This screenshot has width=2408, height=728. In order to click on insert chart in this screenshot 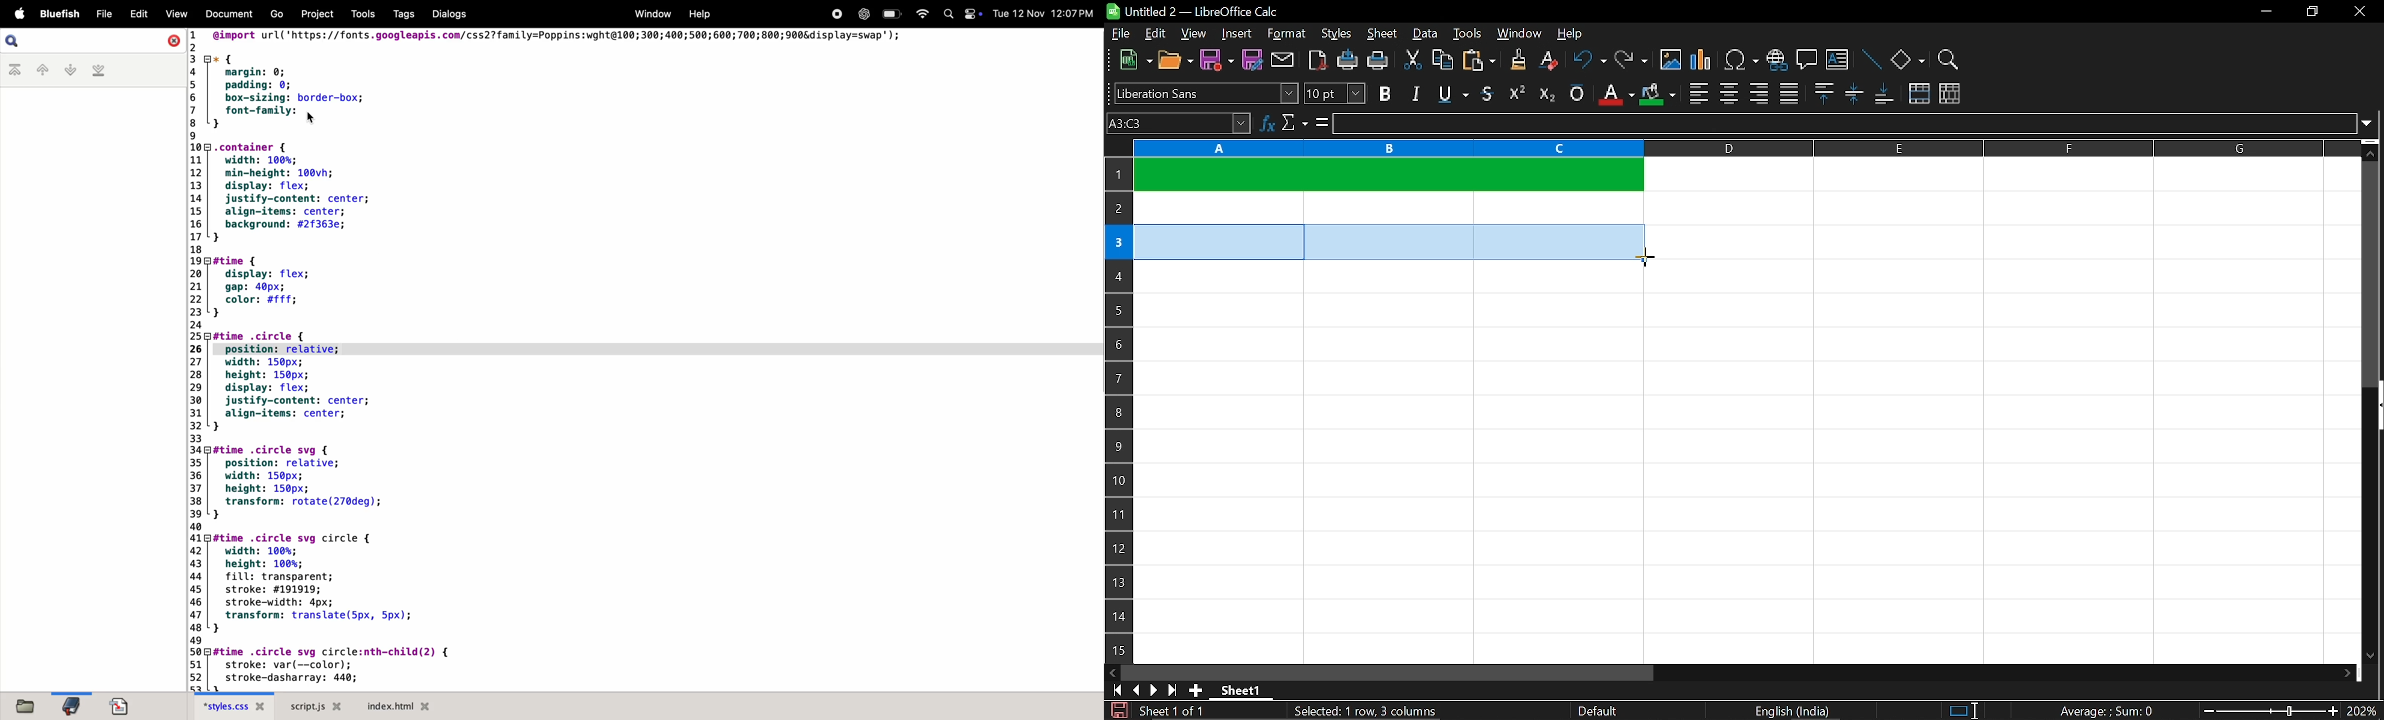, I will do `click(1702, 61)`.